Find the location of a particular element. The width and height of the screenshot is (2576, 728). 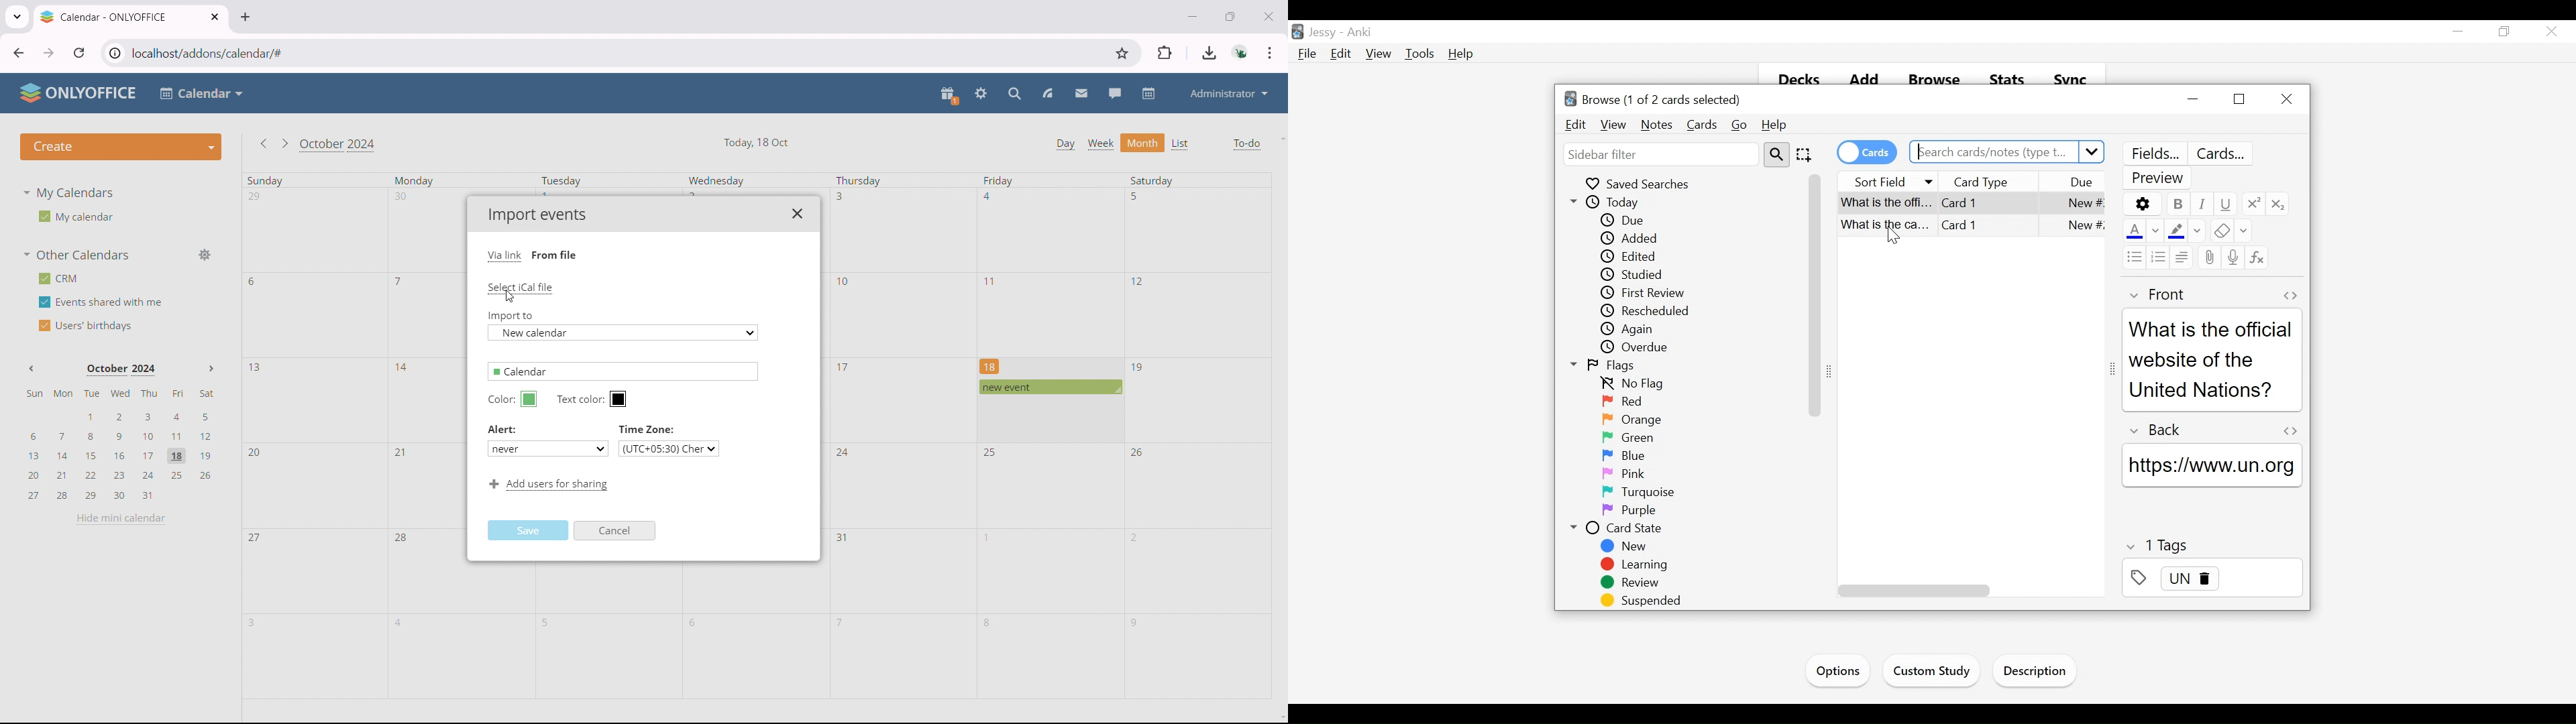

options is located at coordinates (2142, 204).